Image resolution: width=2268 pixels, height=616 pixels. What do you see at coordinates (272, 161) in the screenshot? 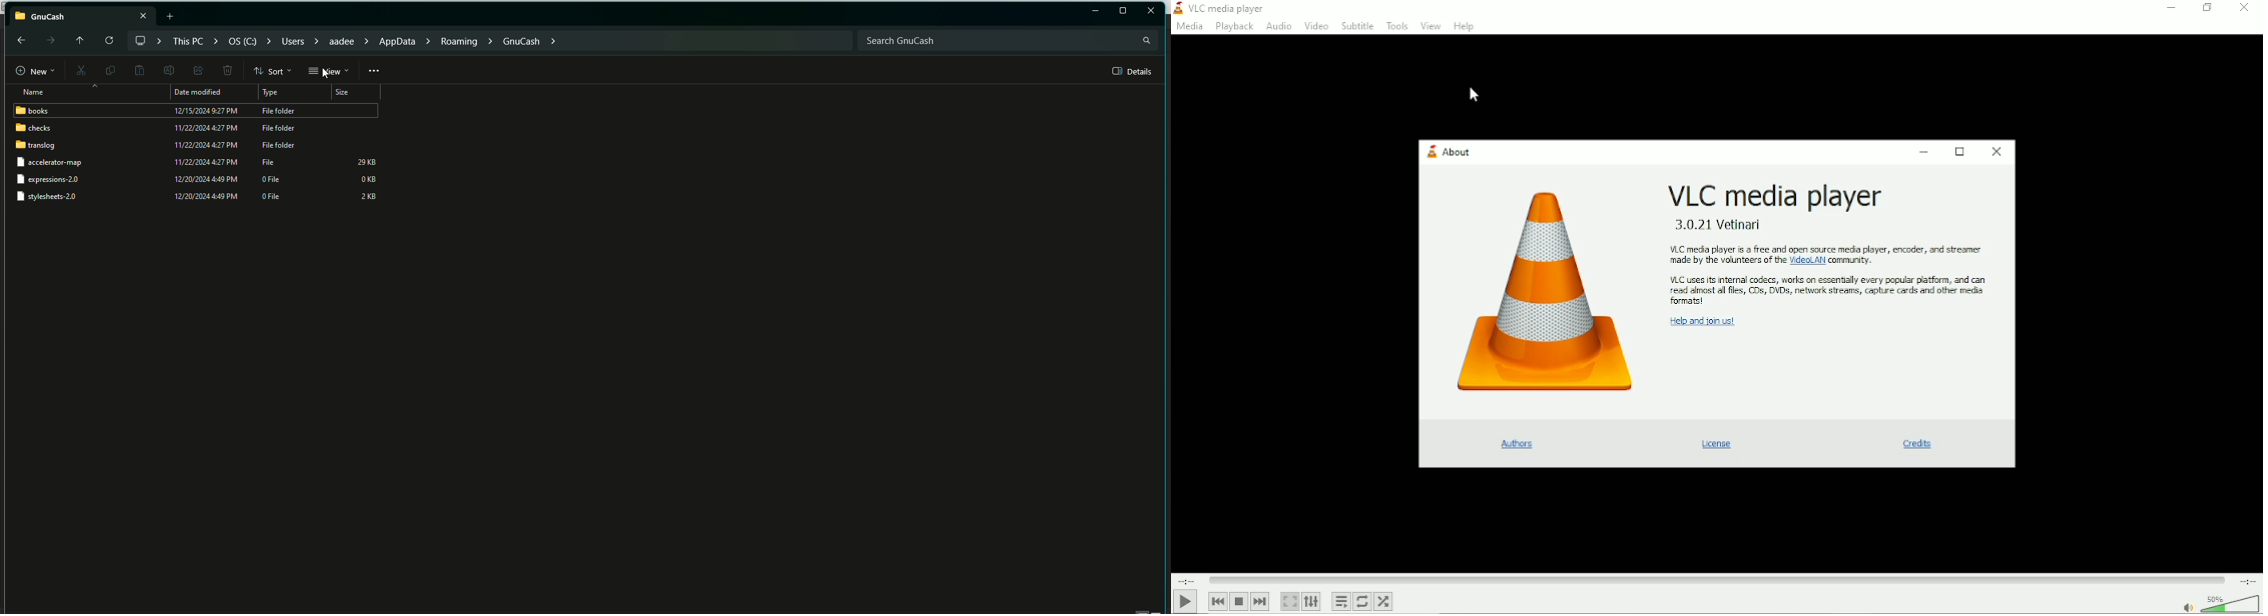
I see `File` at bounding box center [272, 161].